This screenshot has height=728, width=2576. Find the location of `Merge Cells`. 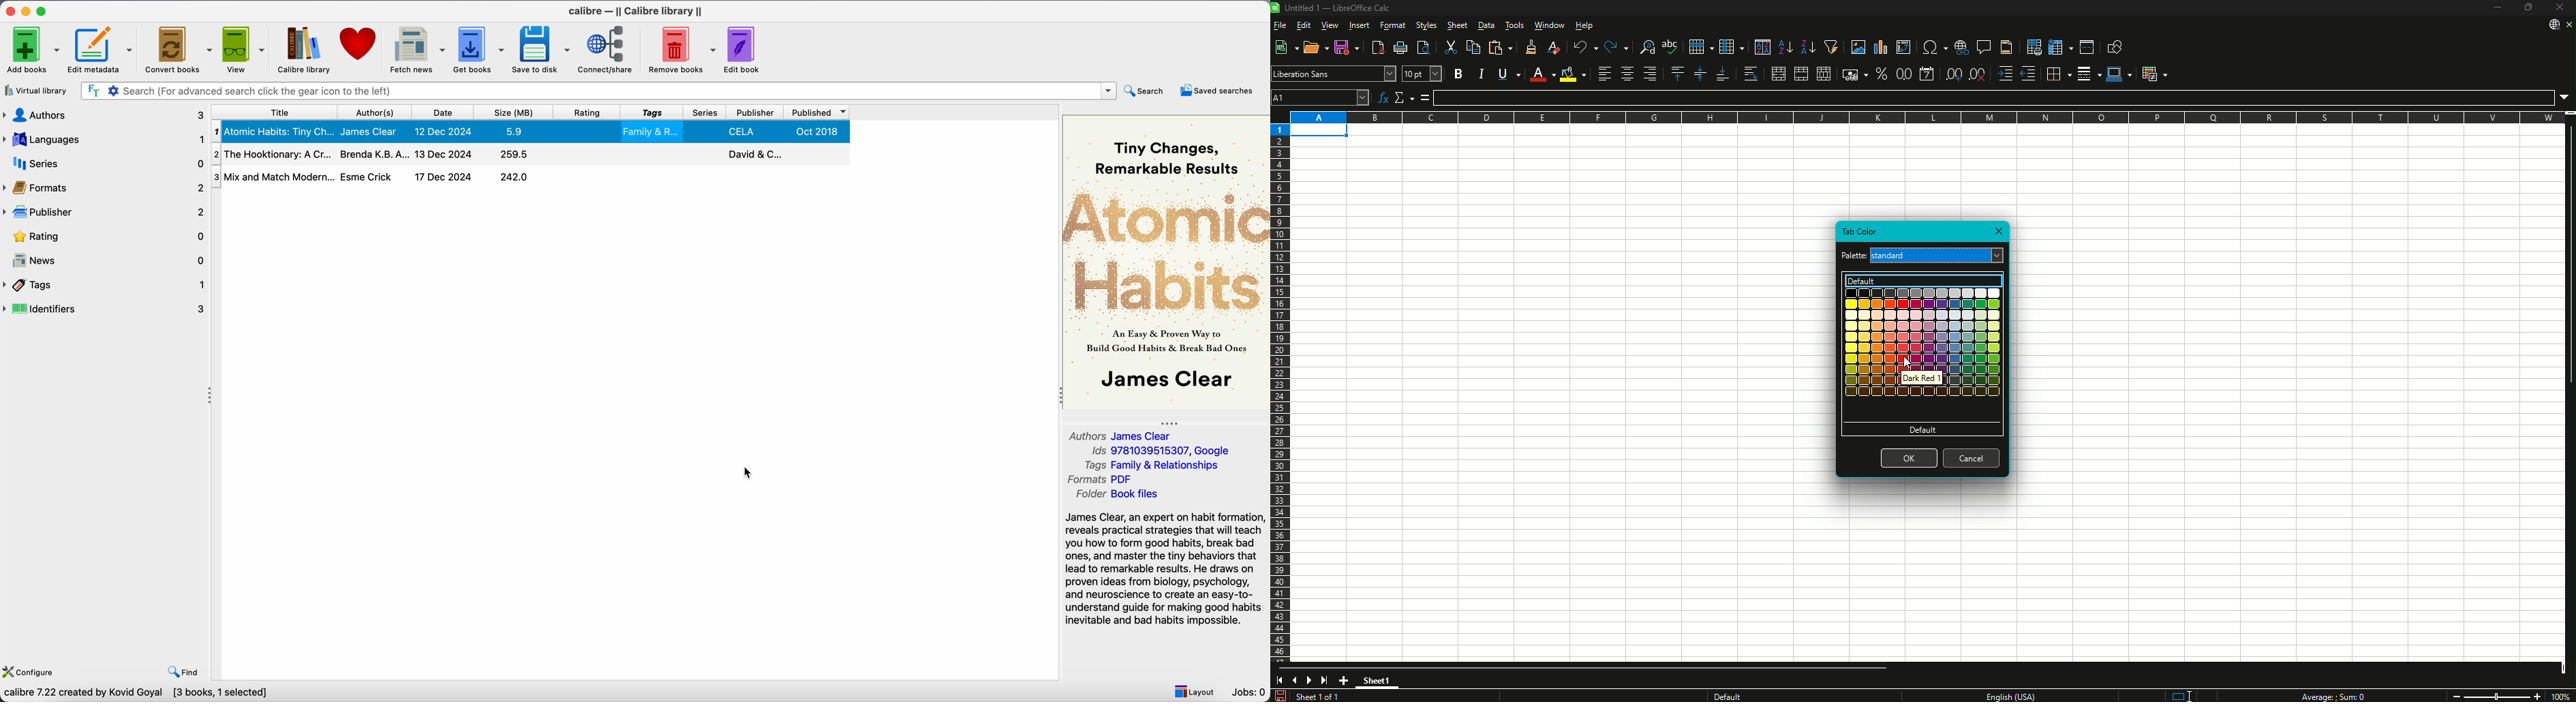

Merge Cells is located at coordinates (1801, 74).